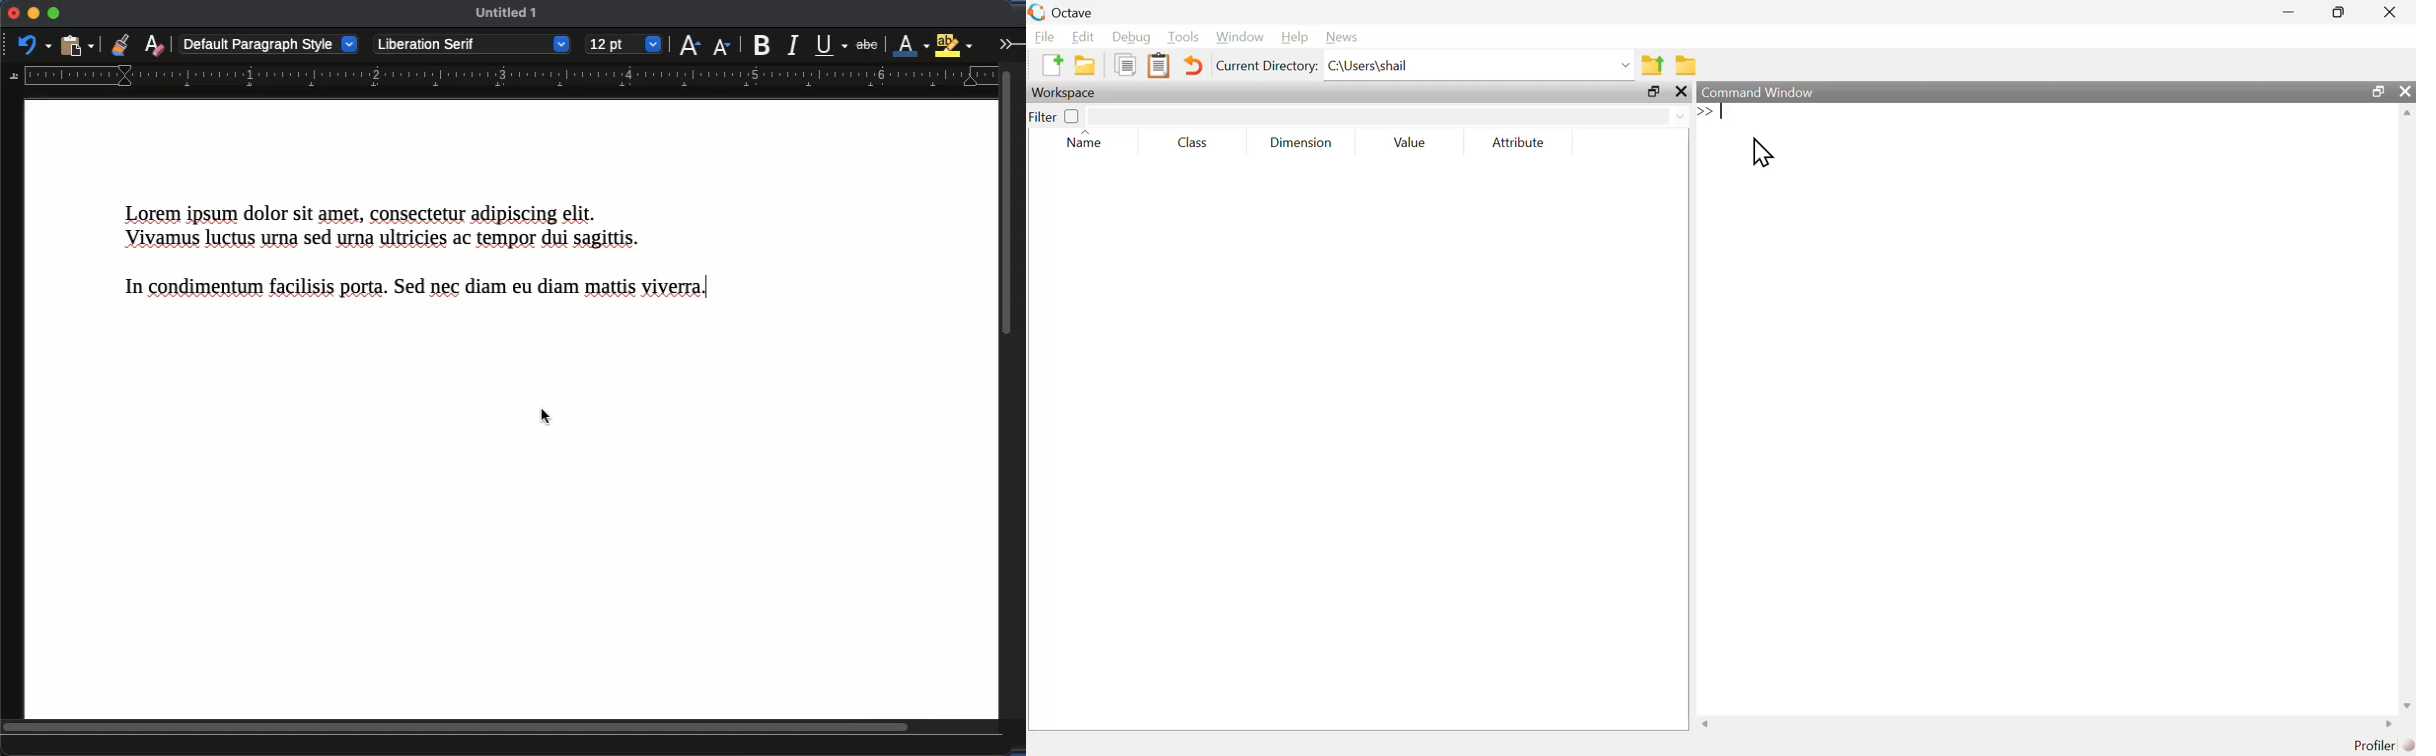 Image resolution: width=2436 pixels, height=756 pixels. I want to click on close, so click(2392, 10).